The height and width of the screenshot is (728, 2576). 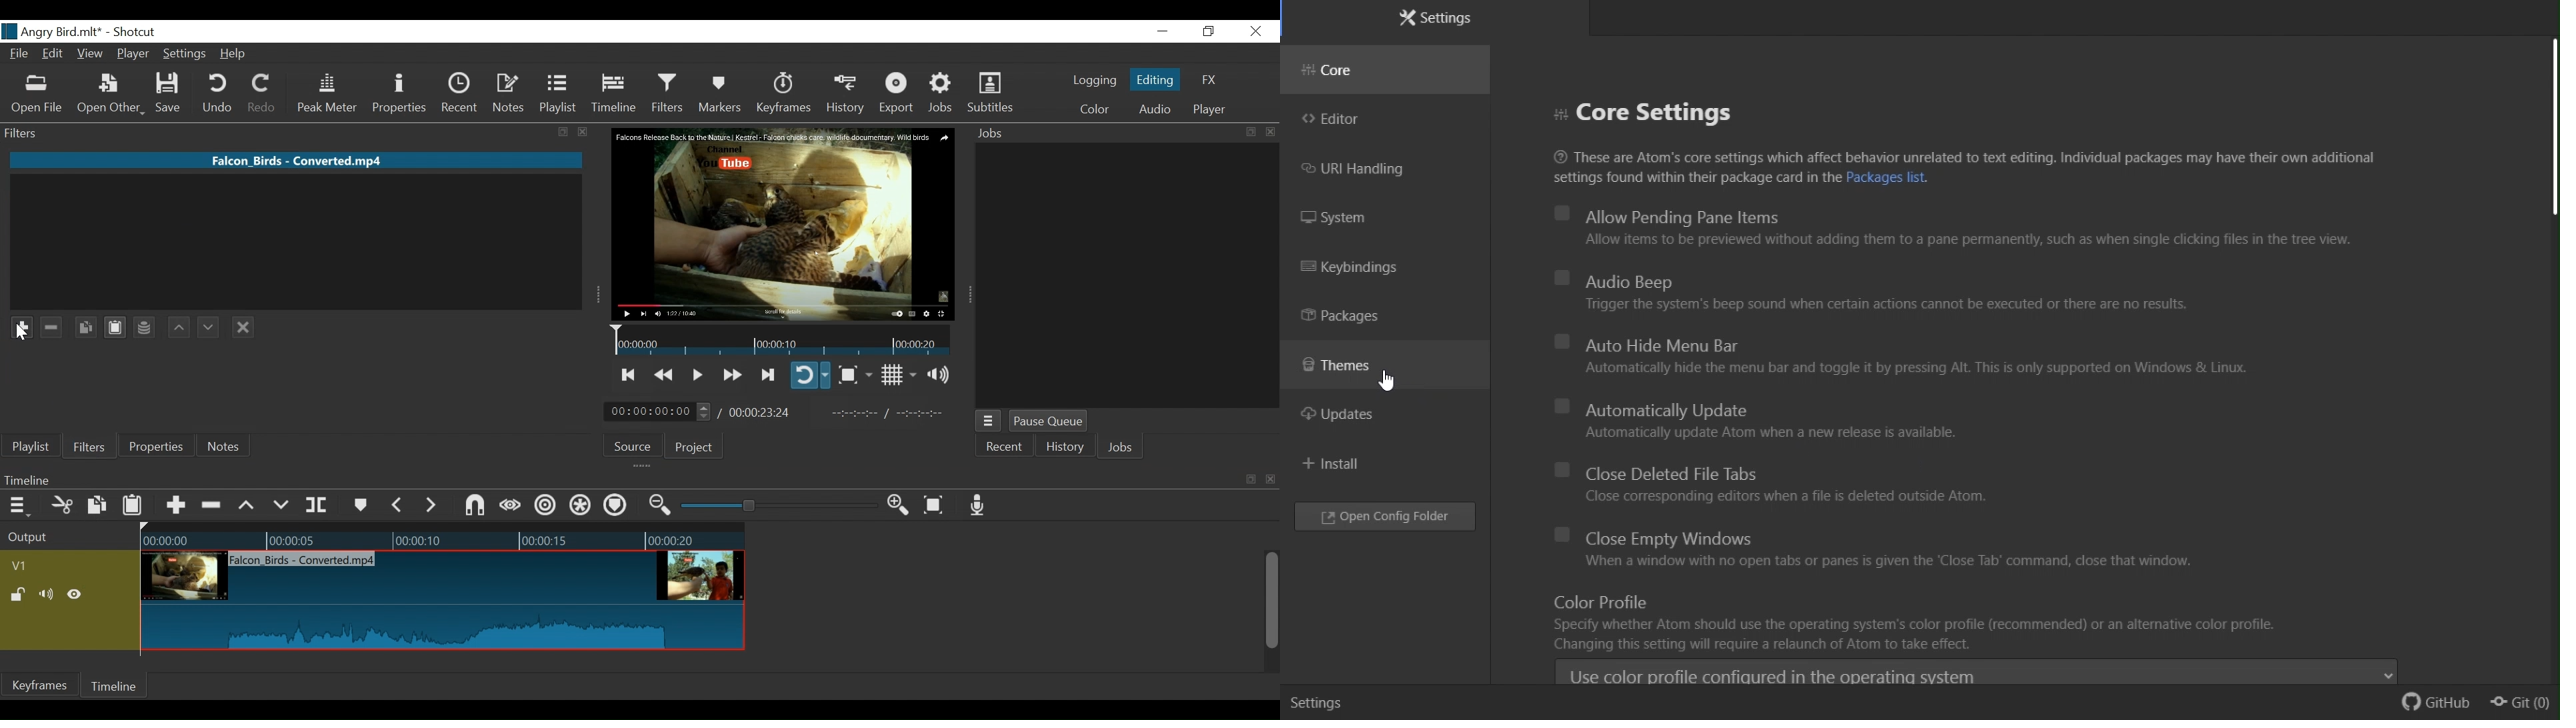 What do you see at coordinates (134, 508) in the screenshot?
I see `Paste` at bounding box center [134, 508].